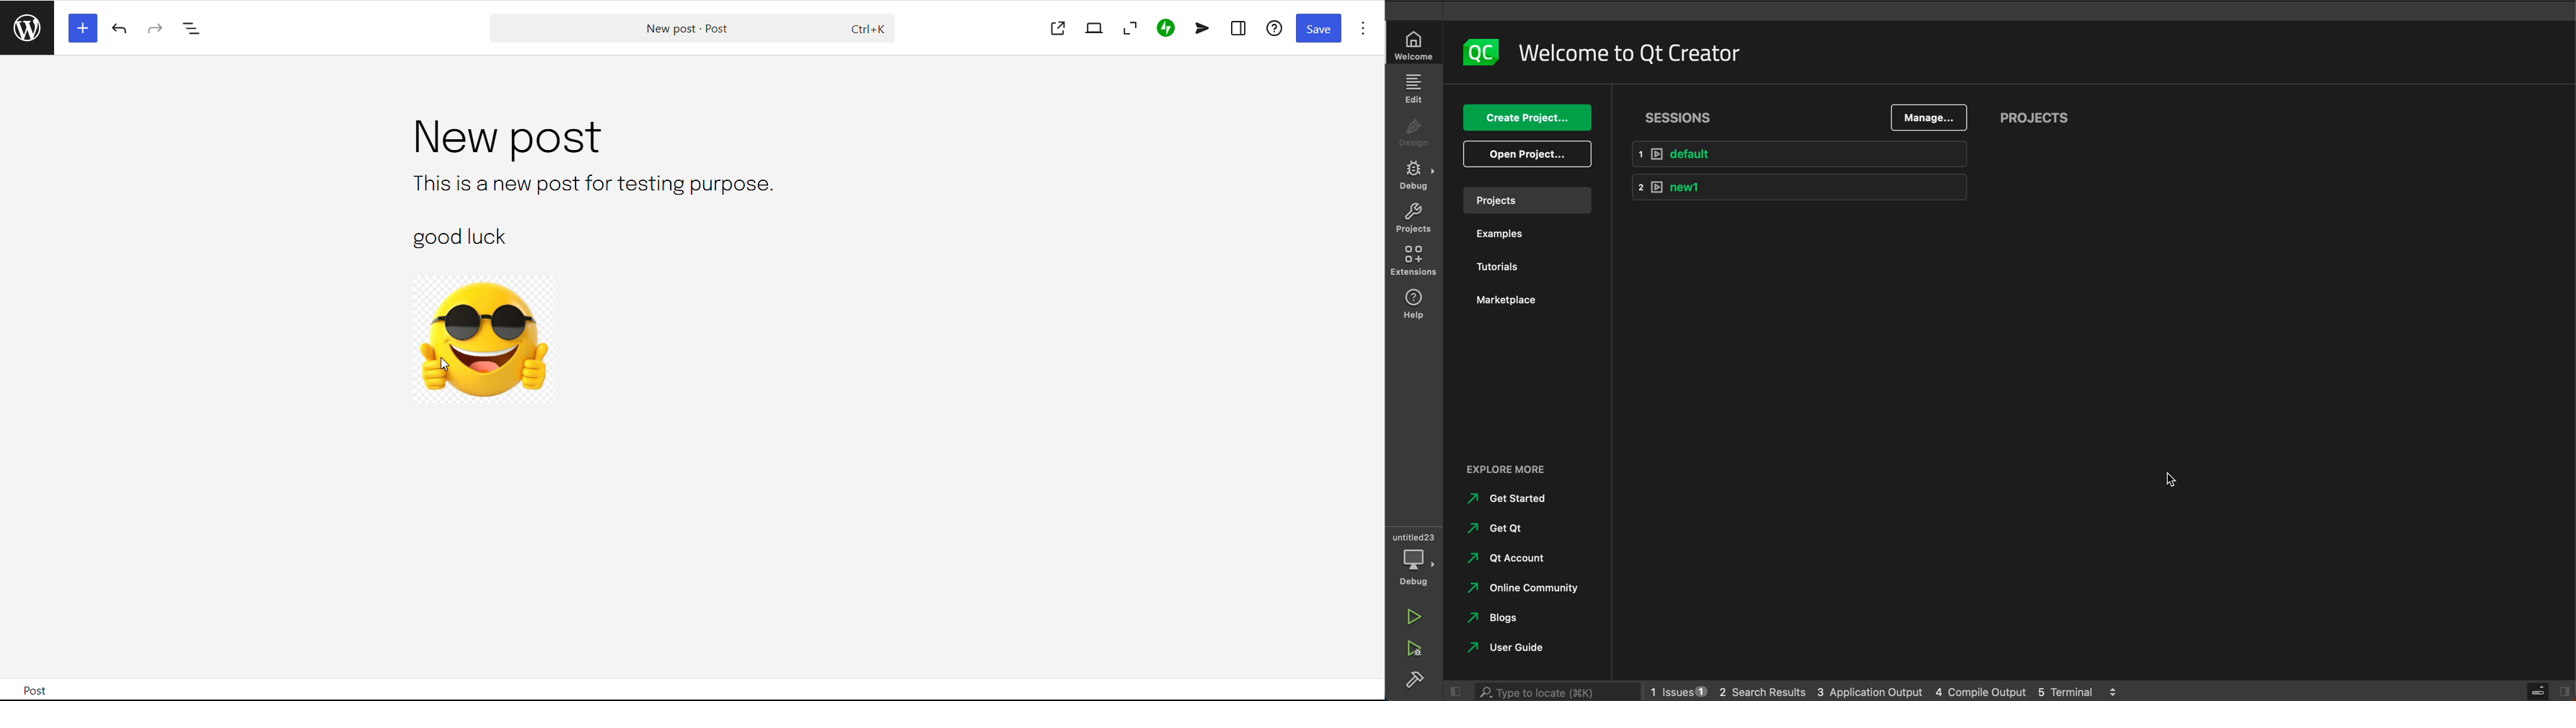 The width and height of the screenshot is (2576, 728). Describe the element at coordinates (1202, 28) in the screenshot. I see `newsletter` at that location.